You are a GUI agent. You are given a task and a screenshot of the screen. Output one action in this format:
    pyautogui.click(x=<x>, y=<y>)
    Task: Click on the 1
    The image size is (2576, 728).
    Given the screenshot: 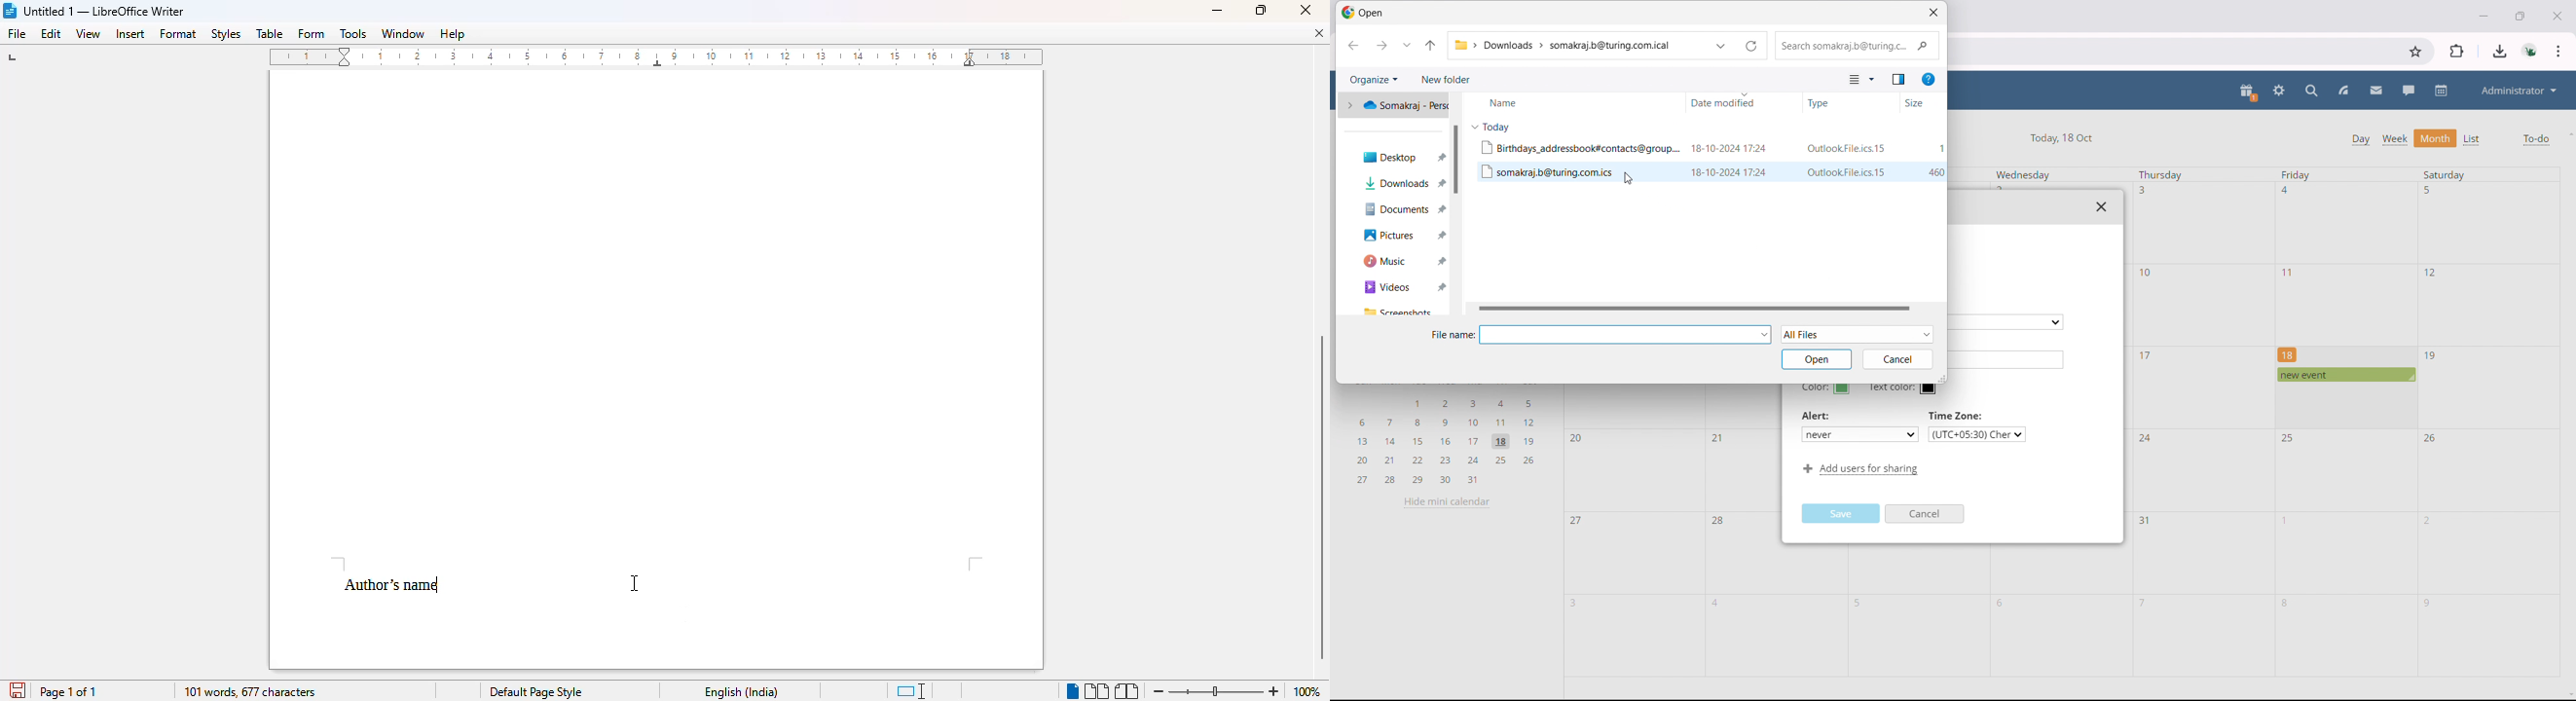 What is the action you would take?
    pyautogui.click(x=1941, y=149)
    